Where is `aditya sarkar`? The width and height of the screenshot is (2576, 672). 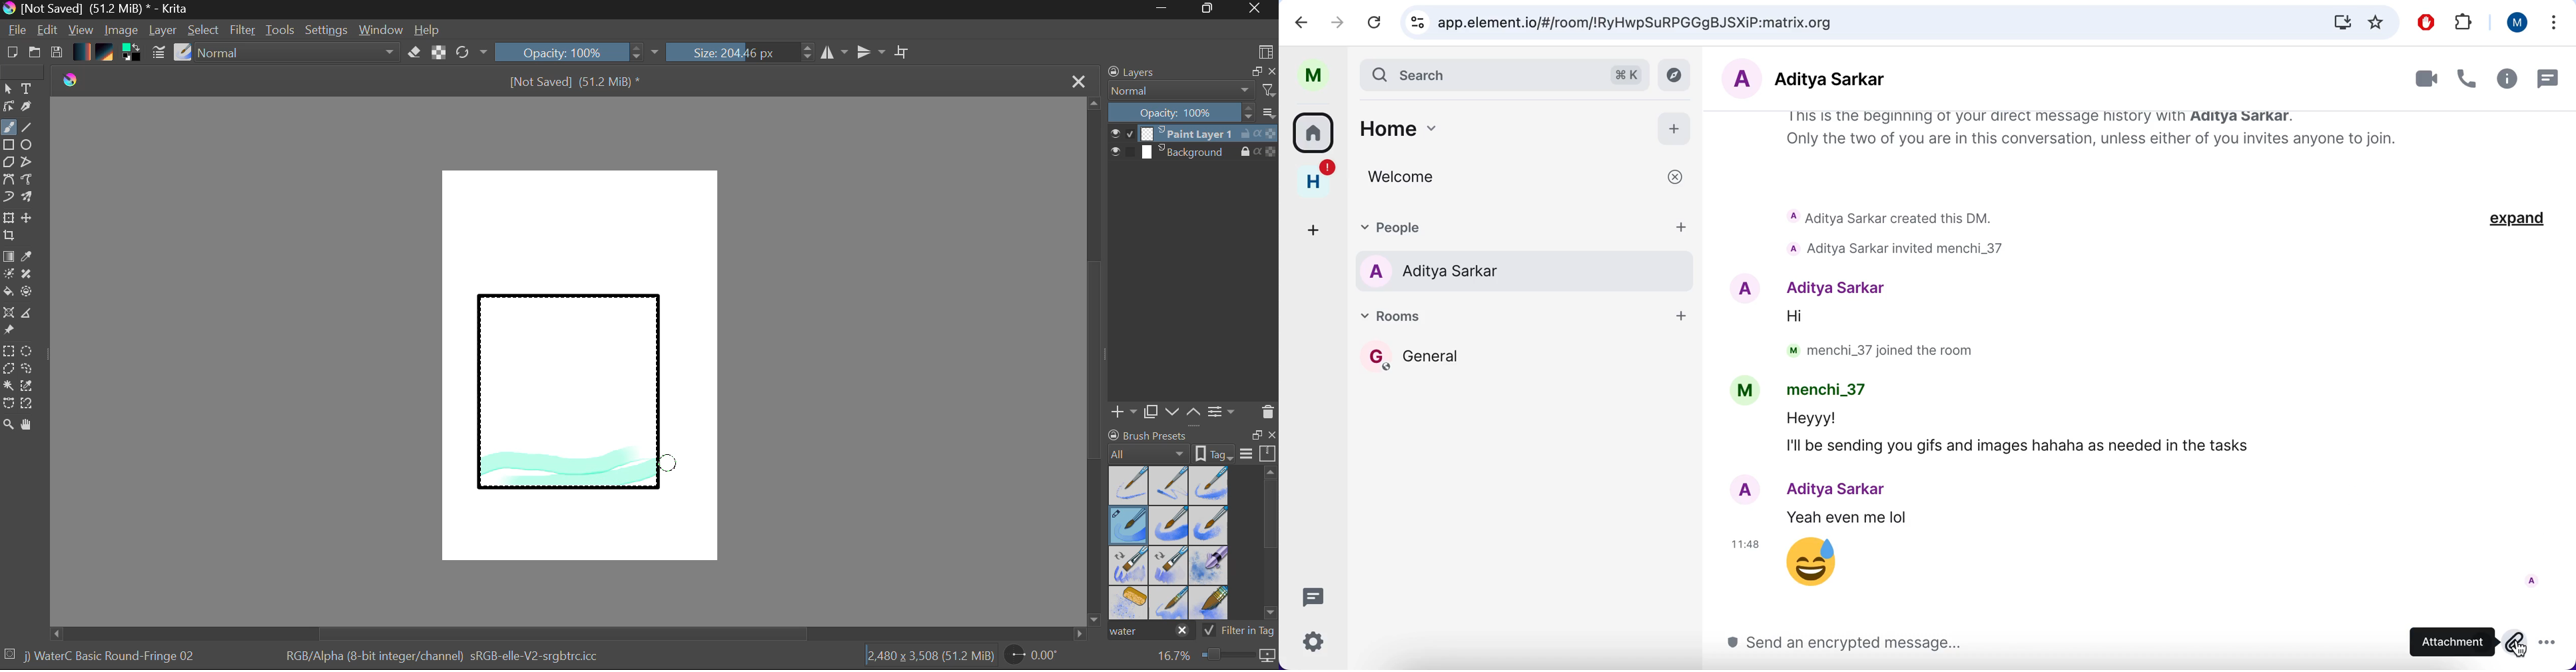
aditya sarkar is located at coordinates (1835, 74).